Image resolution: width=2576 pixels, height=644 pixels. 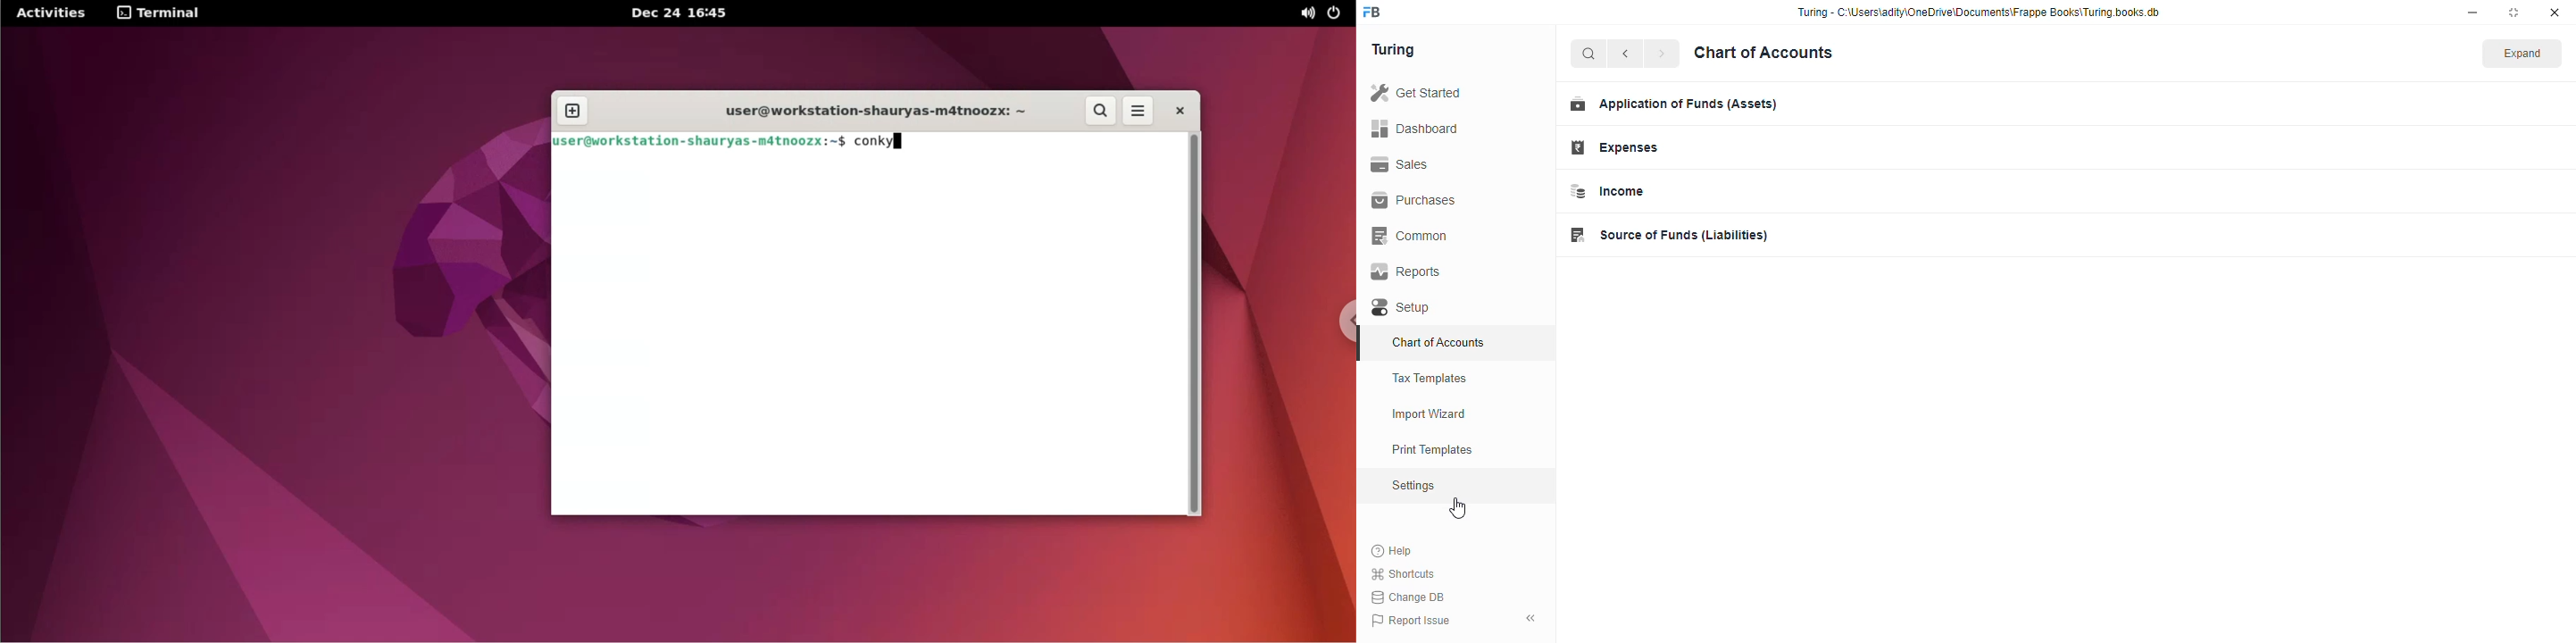 What do you see at coordinates (1438, 91) in the screenshot?
I see `Get Started` at bounding box center [1438, 91].